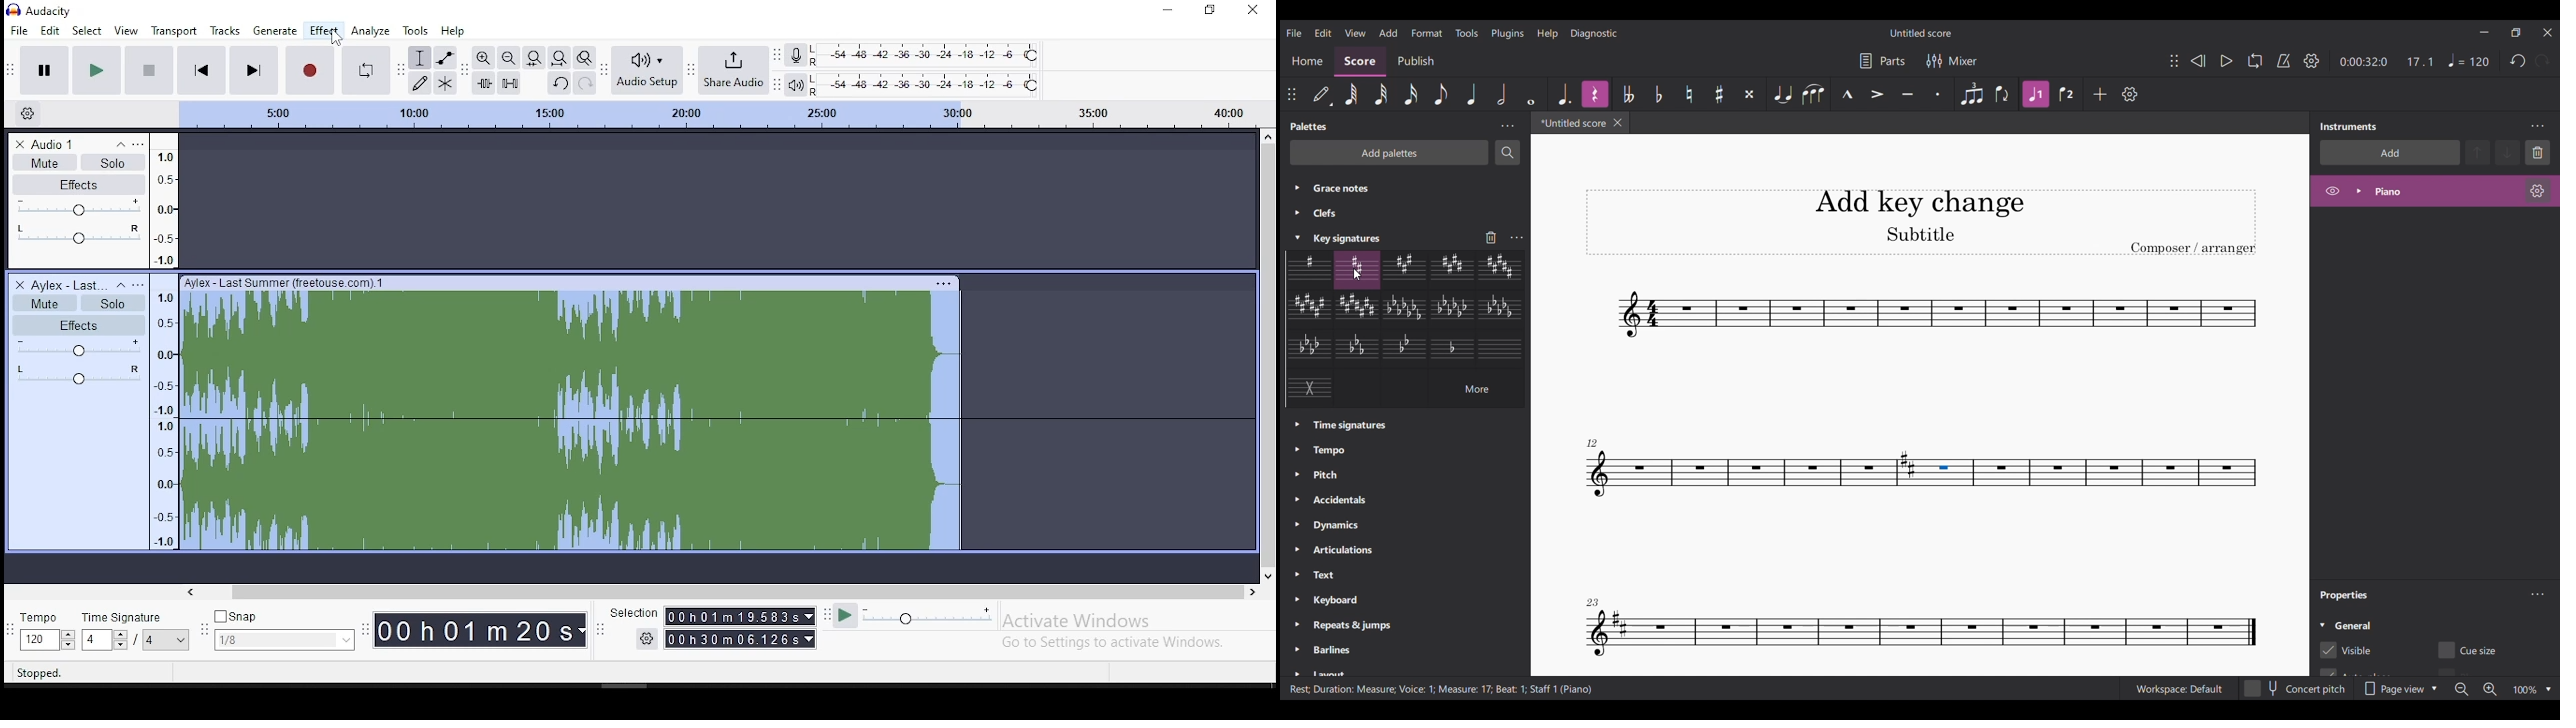 The image size is (2576, 728). Describe the element at coordinates (254, 69) in the screenshot. I see `skip to end` at that location.